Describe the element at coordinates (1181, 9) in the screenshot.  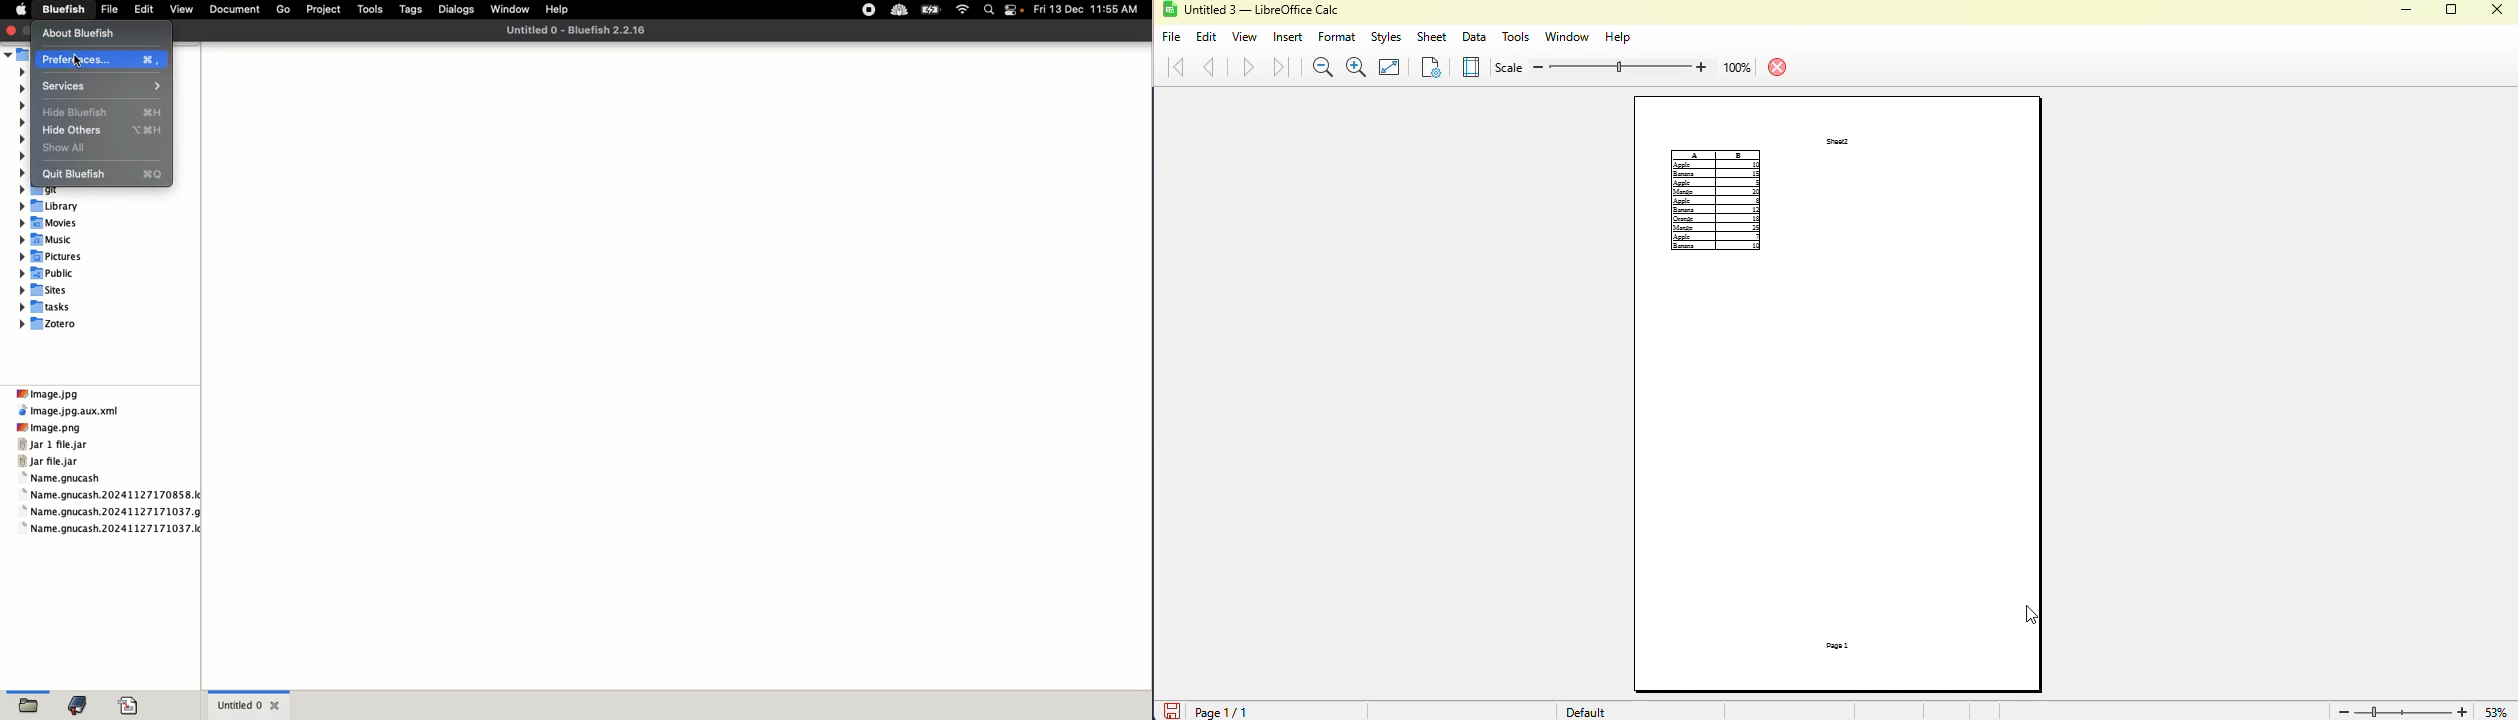
I see `LibreOffice logo` at that location.